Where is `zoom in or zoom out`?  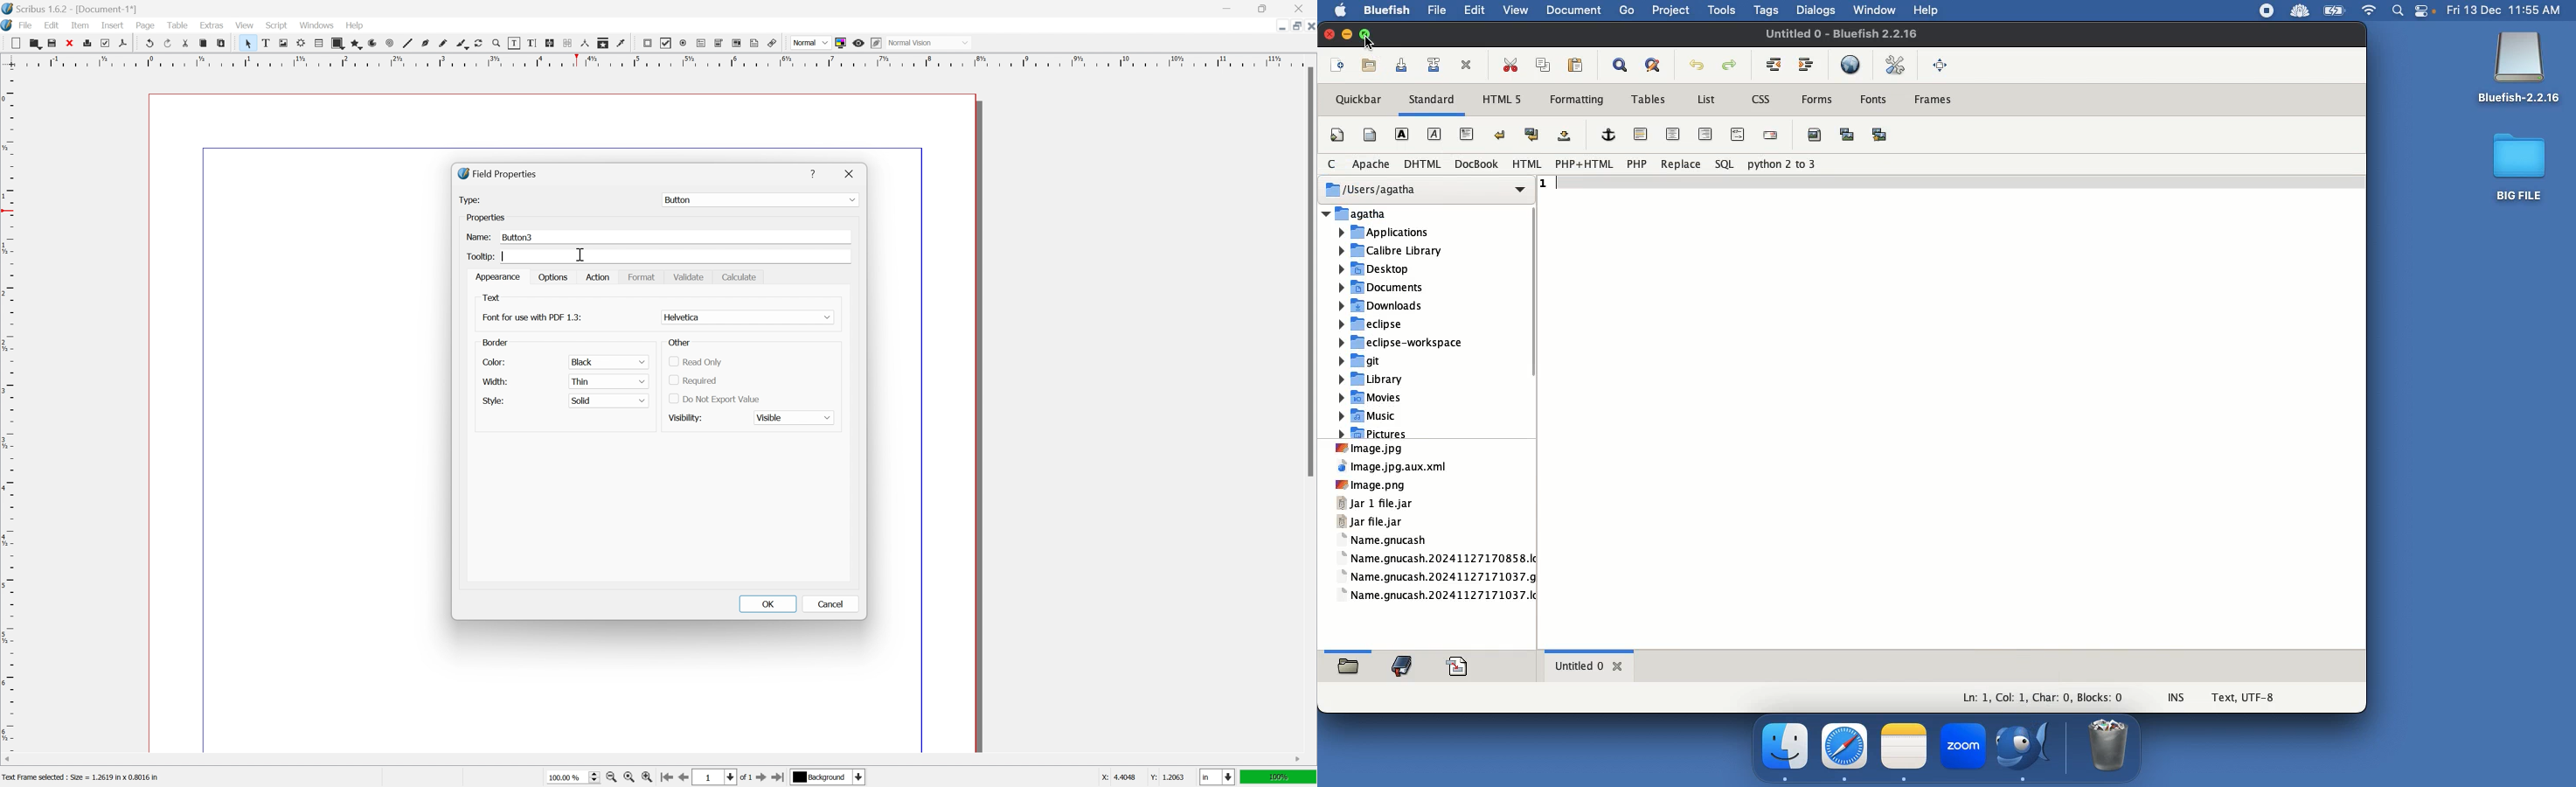
zoom in or zoom out is located at coordinates (497, 43).